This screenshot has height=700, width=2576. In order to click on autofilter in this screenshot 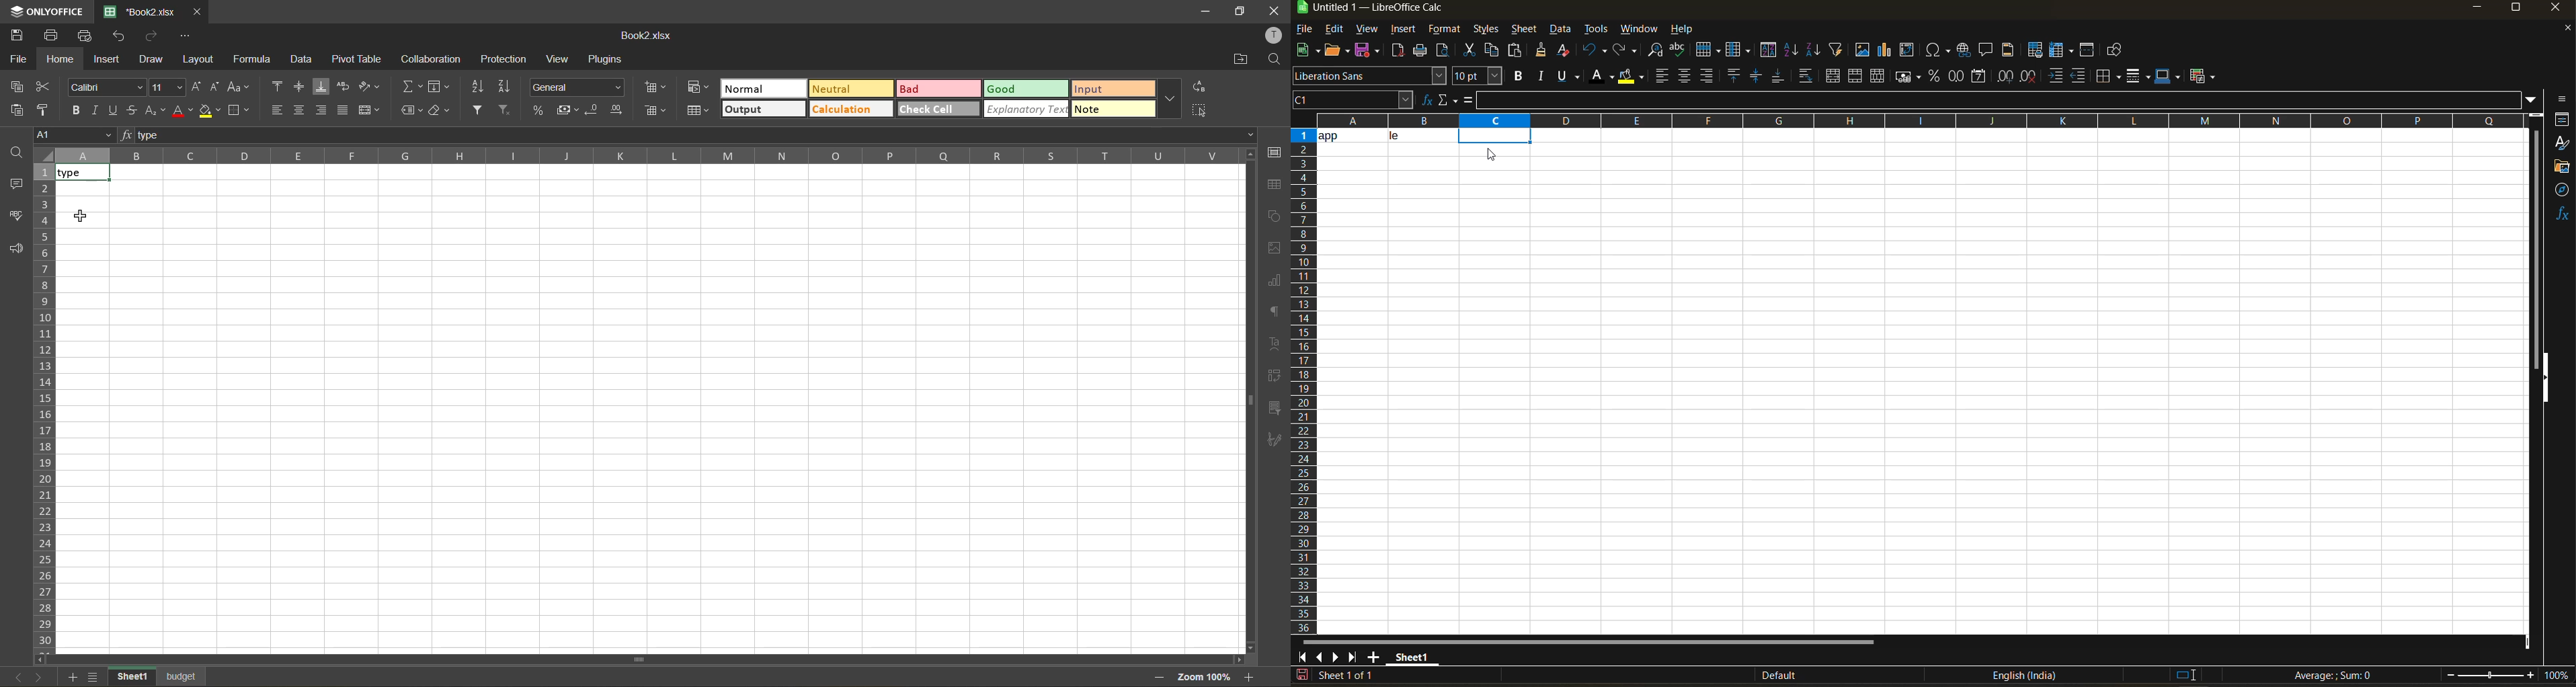, I will do `click(1836, 48)`.